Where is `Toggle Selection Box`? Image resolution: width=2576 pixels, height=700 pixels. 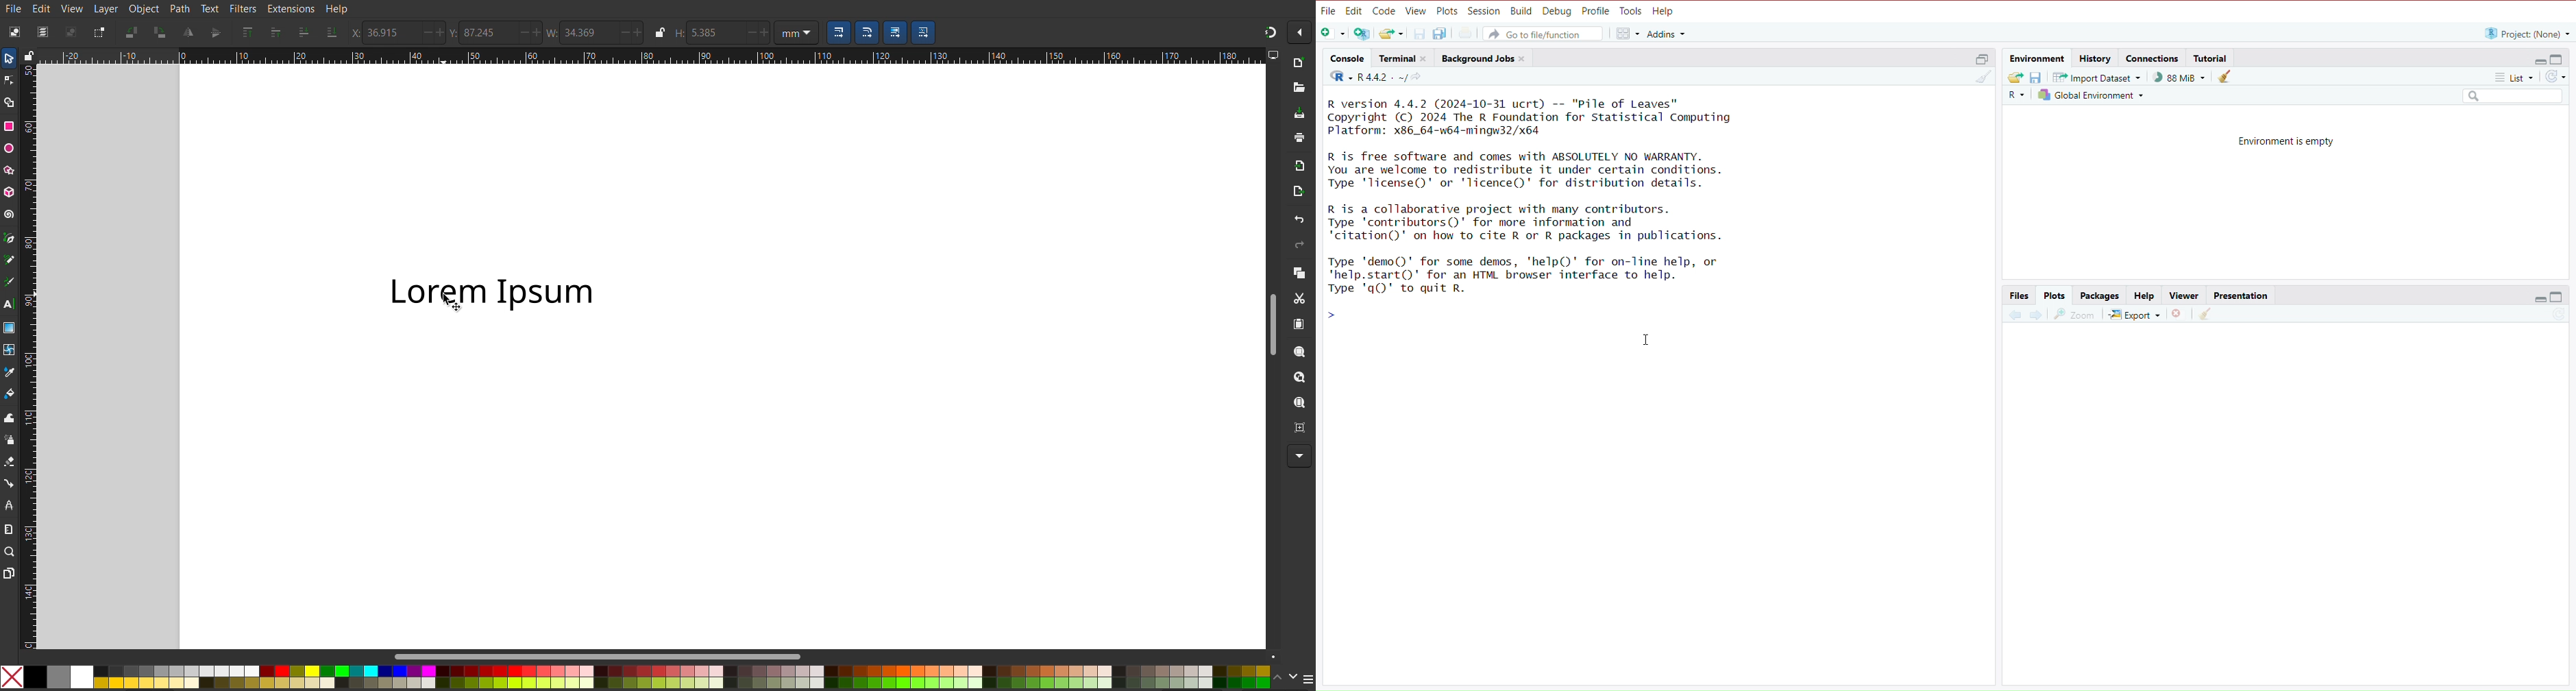
Toggle Selection Box is located at coordinates (101, 32).